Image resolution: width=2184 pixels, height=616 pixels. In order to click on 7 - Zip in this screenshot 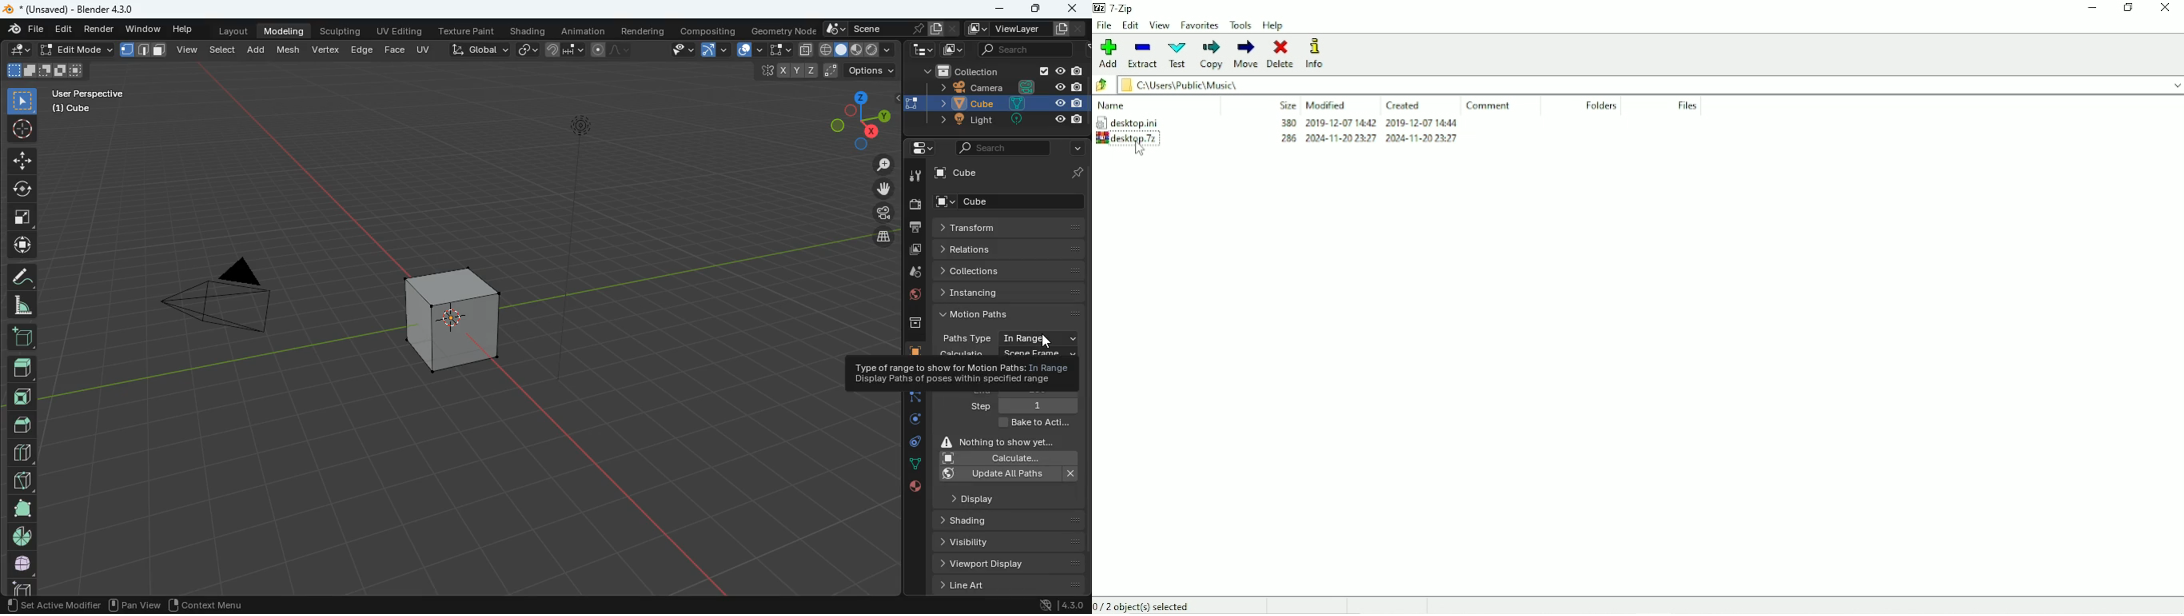, I will do `click(1124, 8)`.